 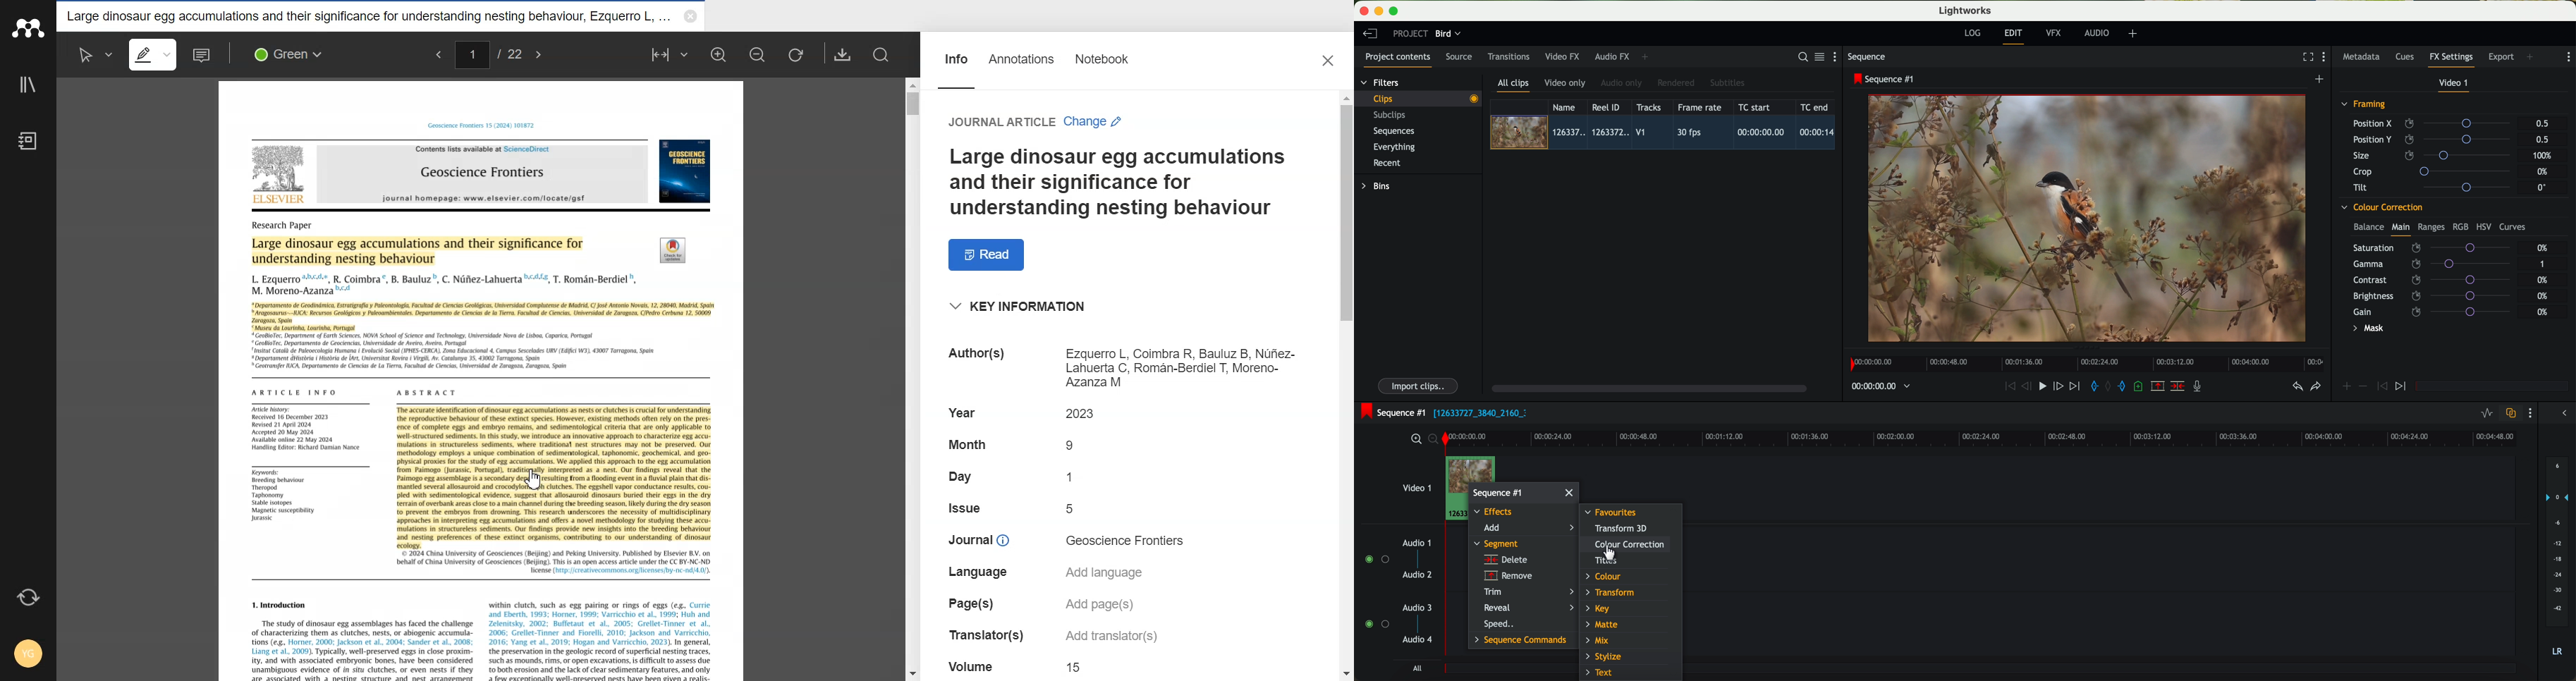 What do you see at coordinates (28, 141) in the screenshot?
I see `Notebook` at bounding box center [28, 141].